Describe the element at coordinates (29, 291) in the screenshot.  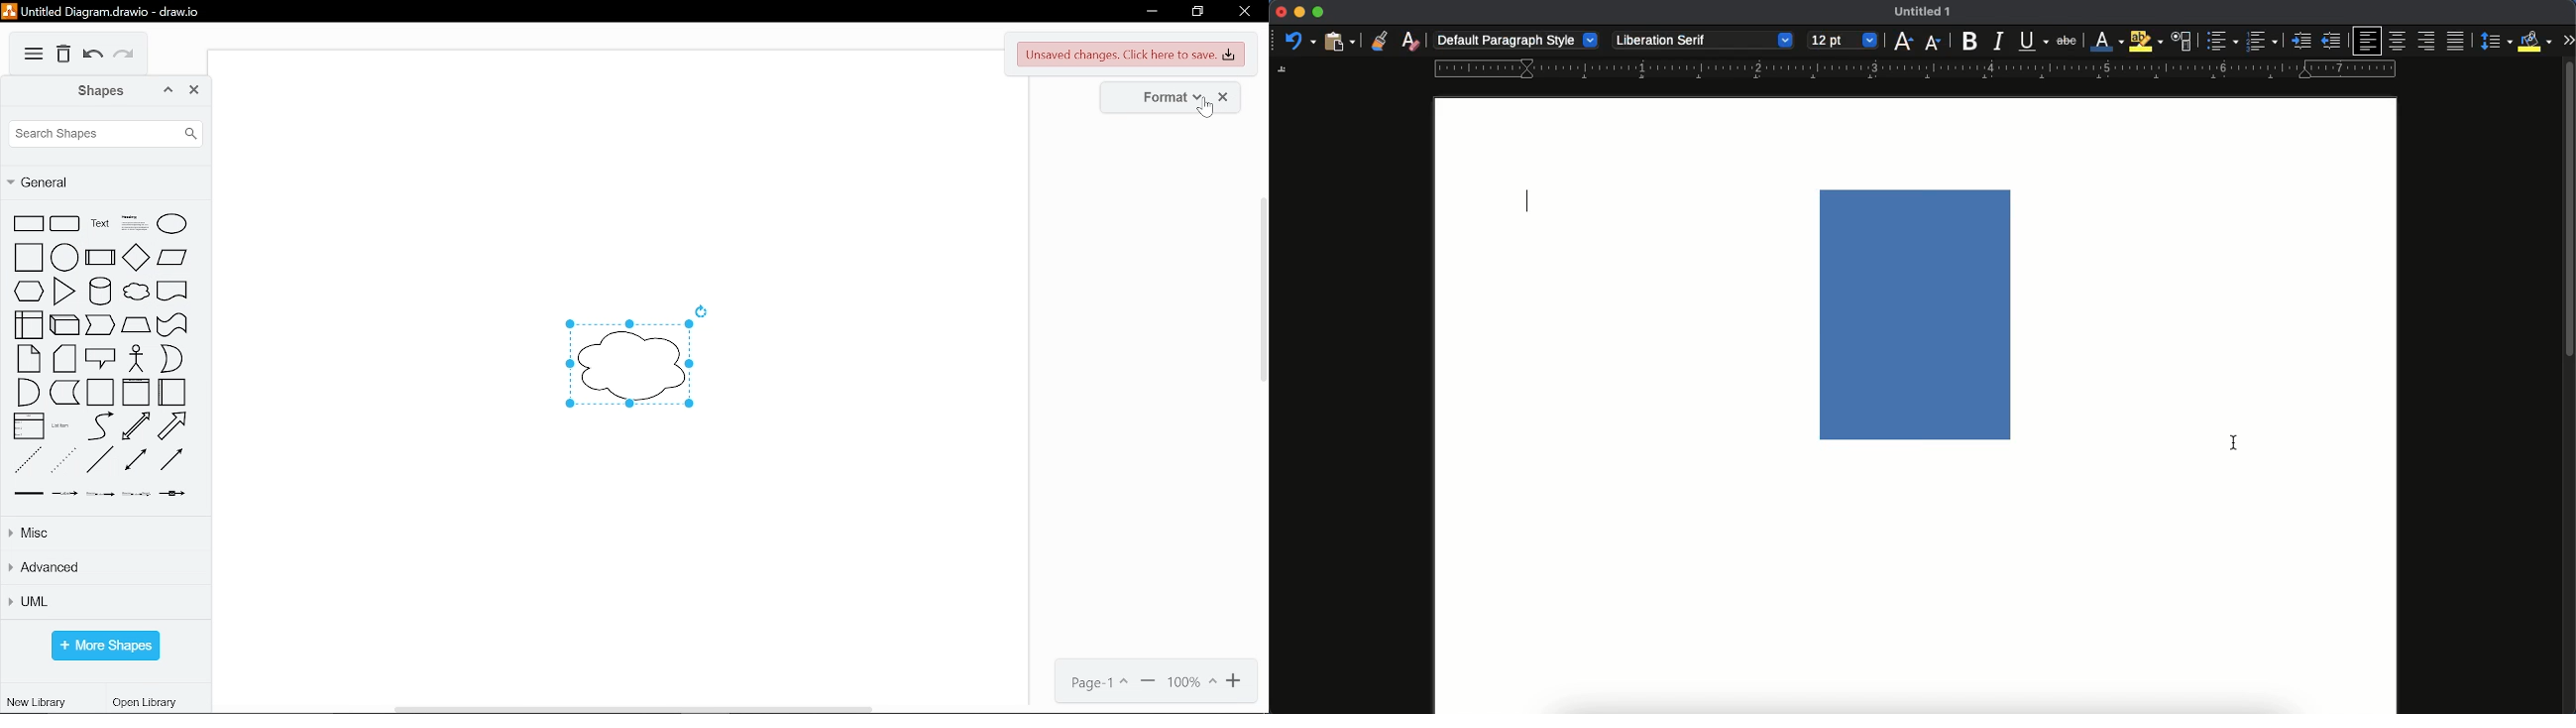
I see `hexagon` at that location.